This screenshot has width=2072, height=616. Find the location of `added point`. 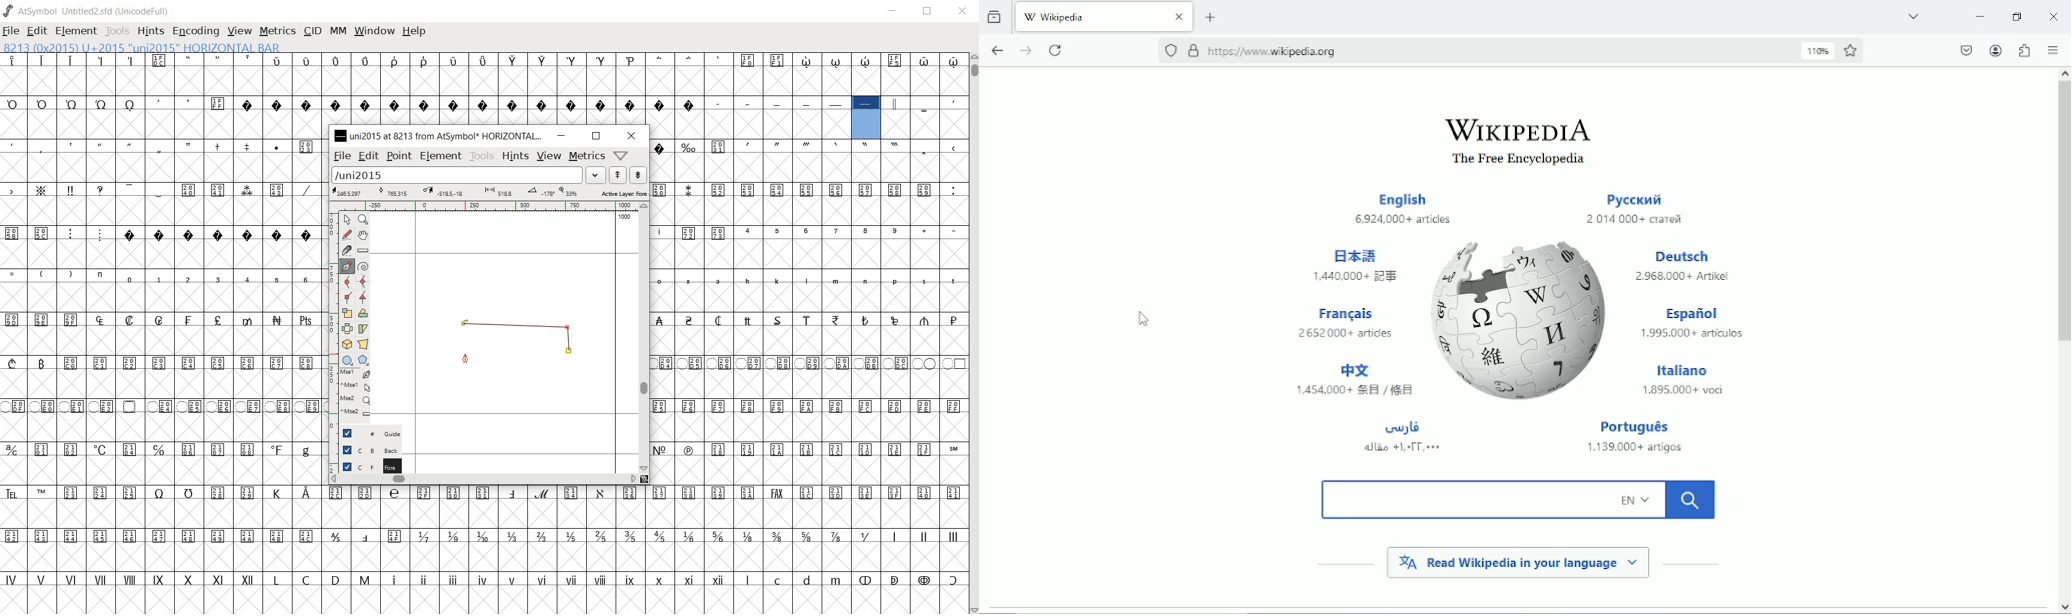

added point is located at coordinates (570, 352).